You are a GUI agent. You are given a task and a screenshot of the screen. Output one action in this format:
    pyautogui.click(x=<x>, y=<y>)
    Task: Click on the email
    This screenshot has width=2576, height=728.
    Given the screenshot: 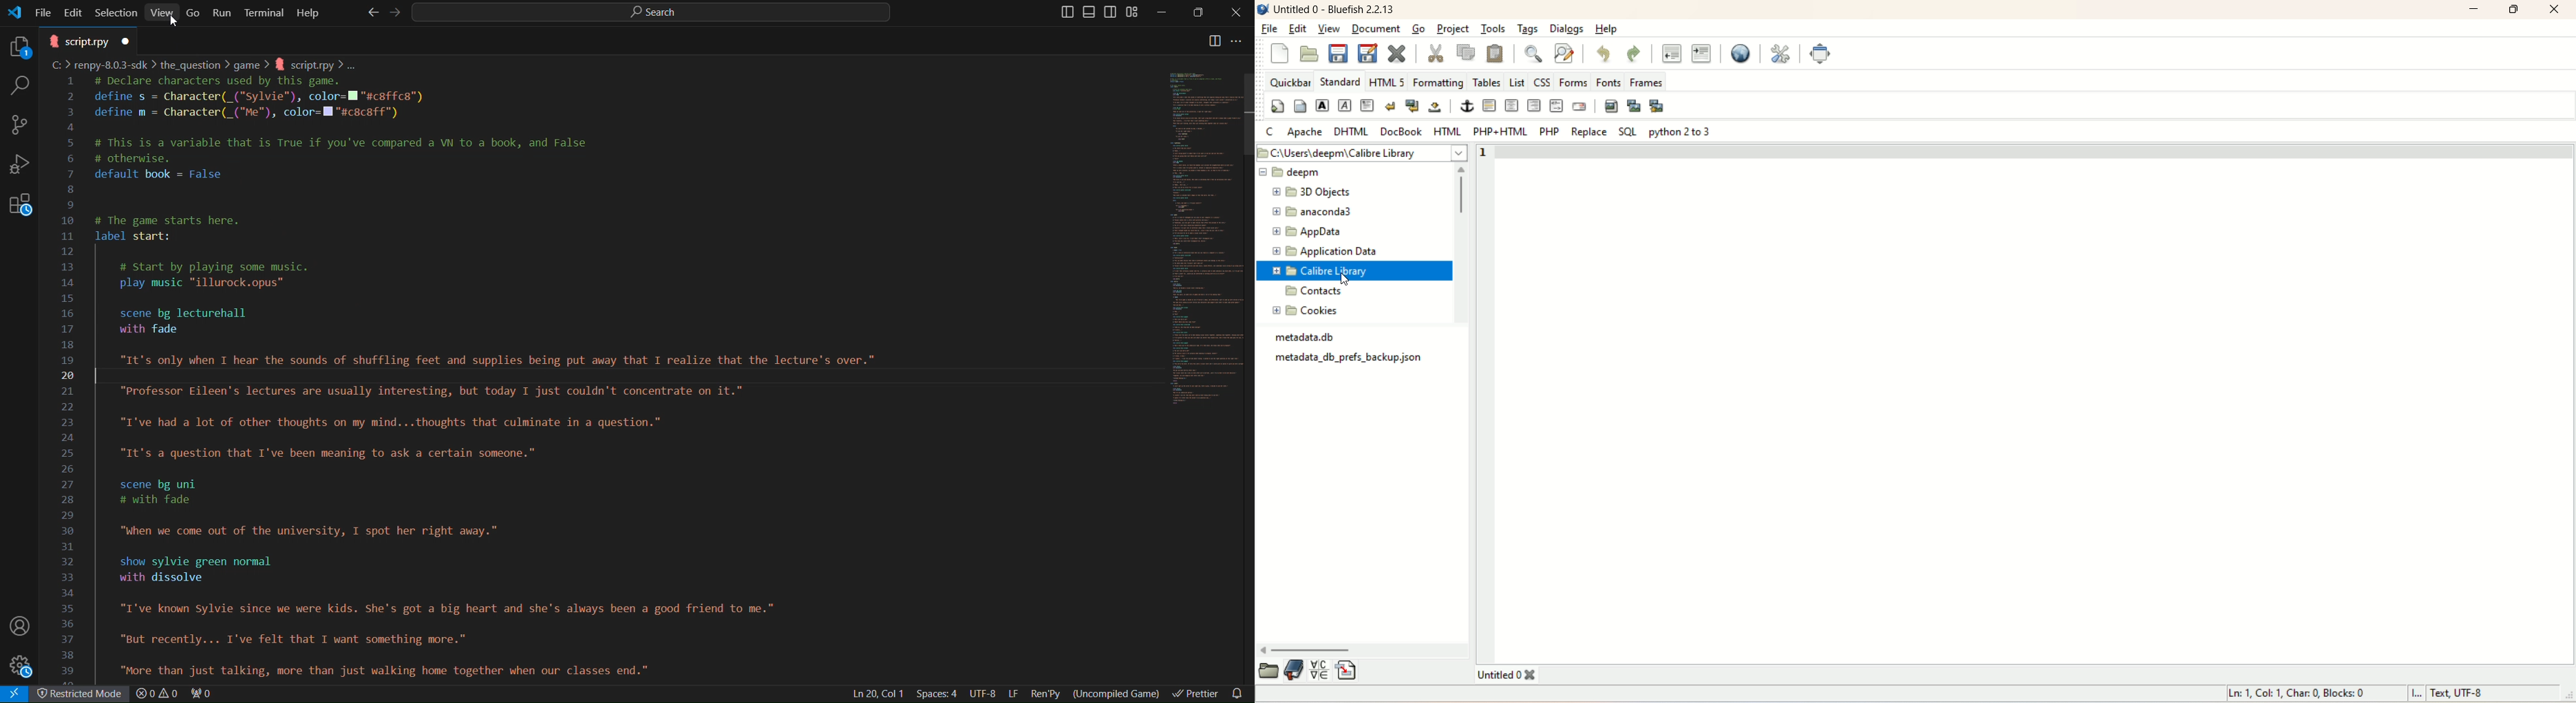 What is the action you would take?
    pyautogui.click(x=1579, y=107)
    